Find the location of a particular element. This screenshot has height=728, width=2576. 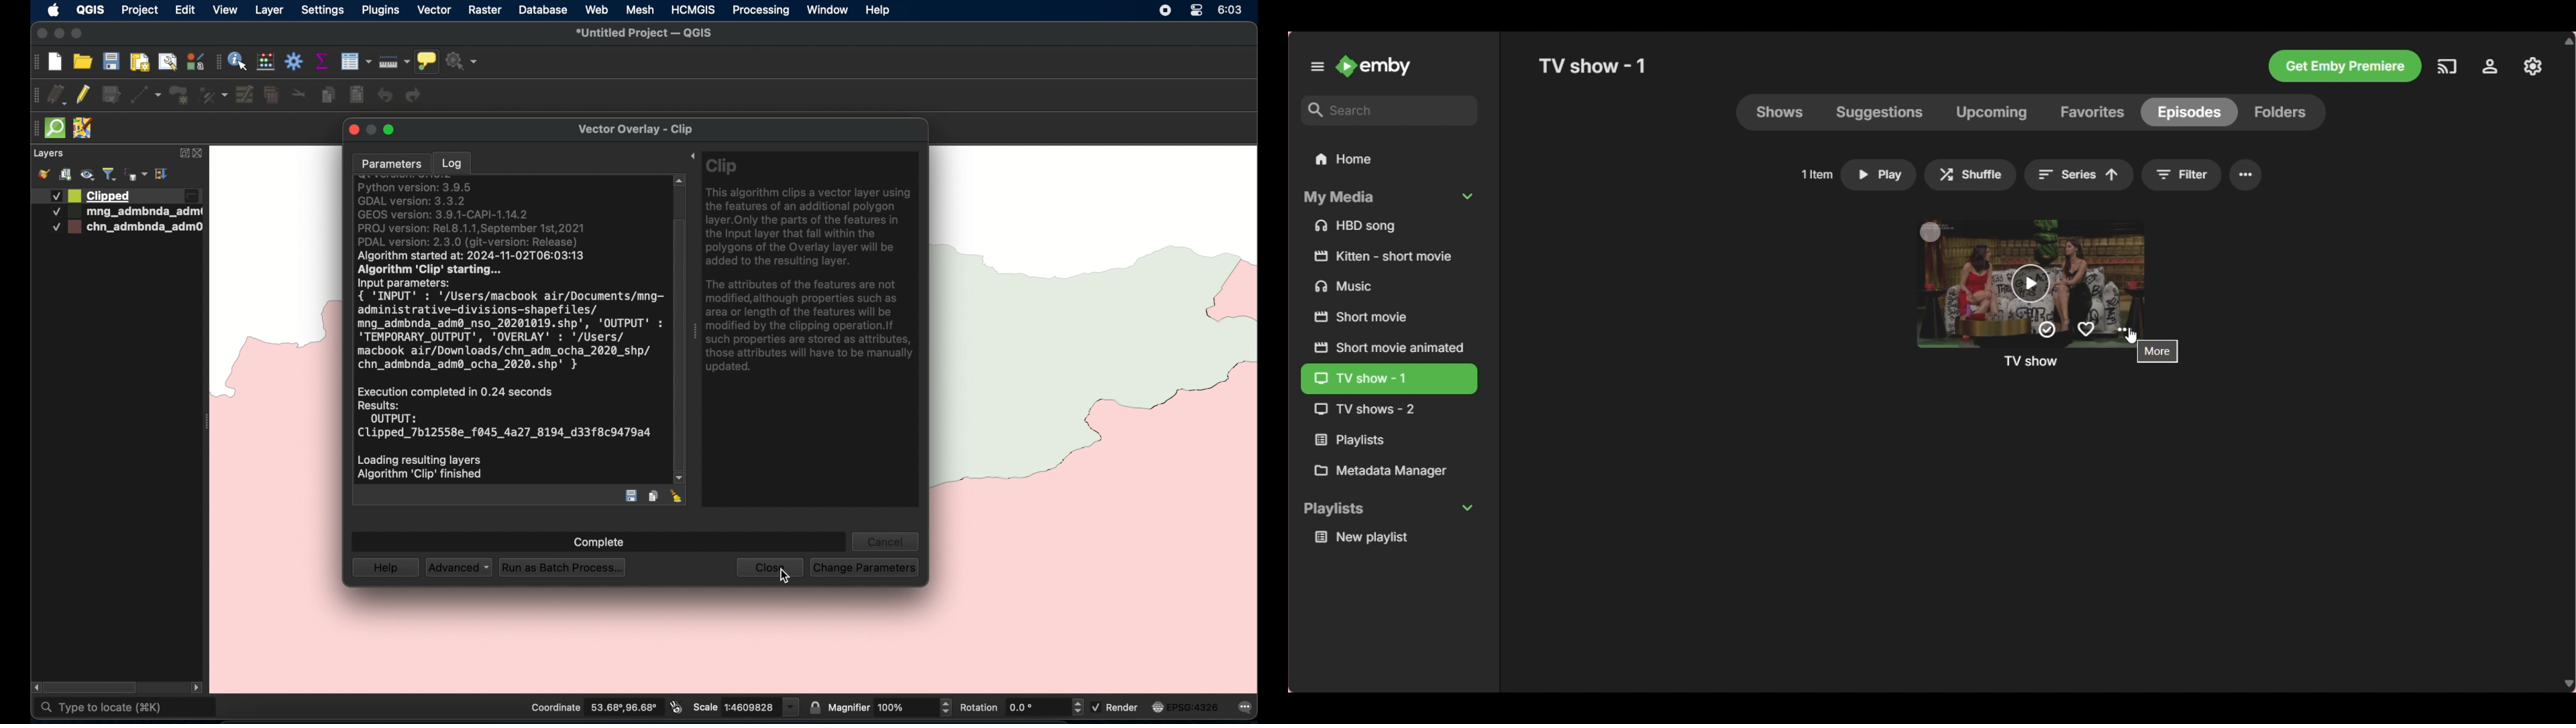

Filter shows is located at coordinates (2183, 175).